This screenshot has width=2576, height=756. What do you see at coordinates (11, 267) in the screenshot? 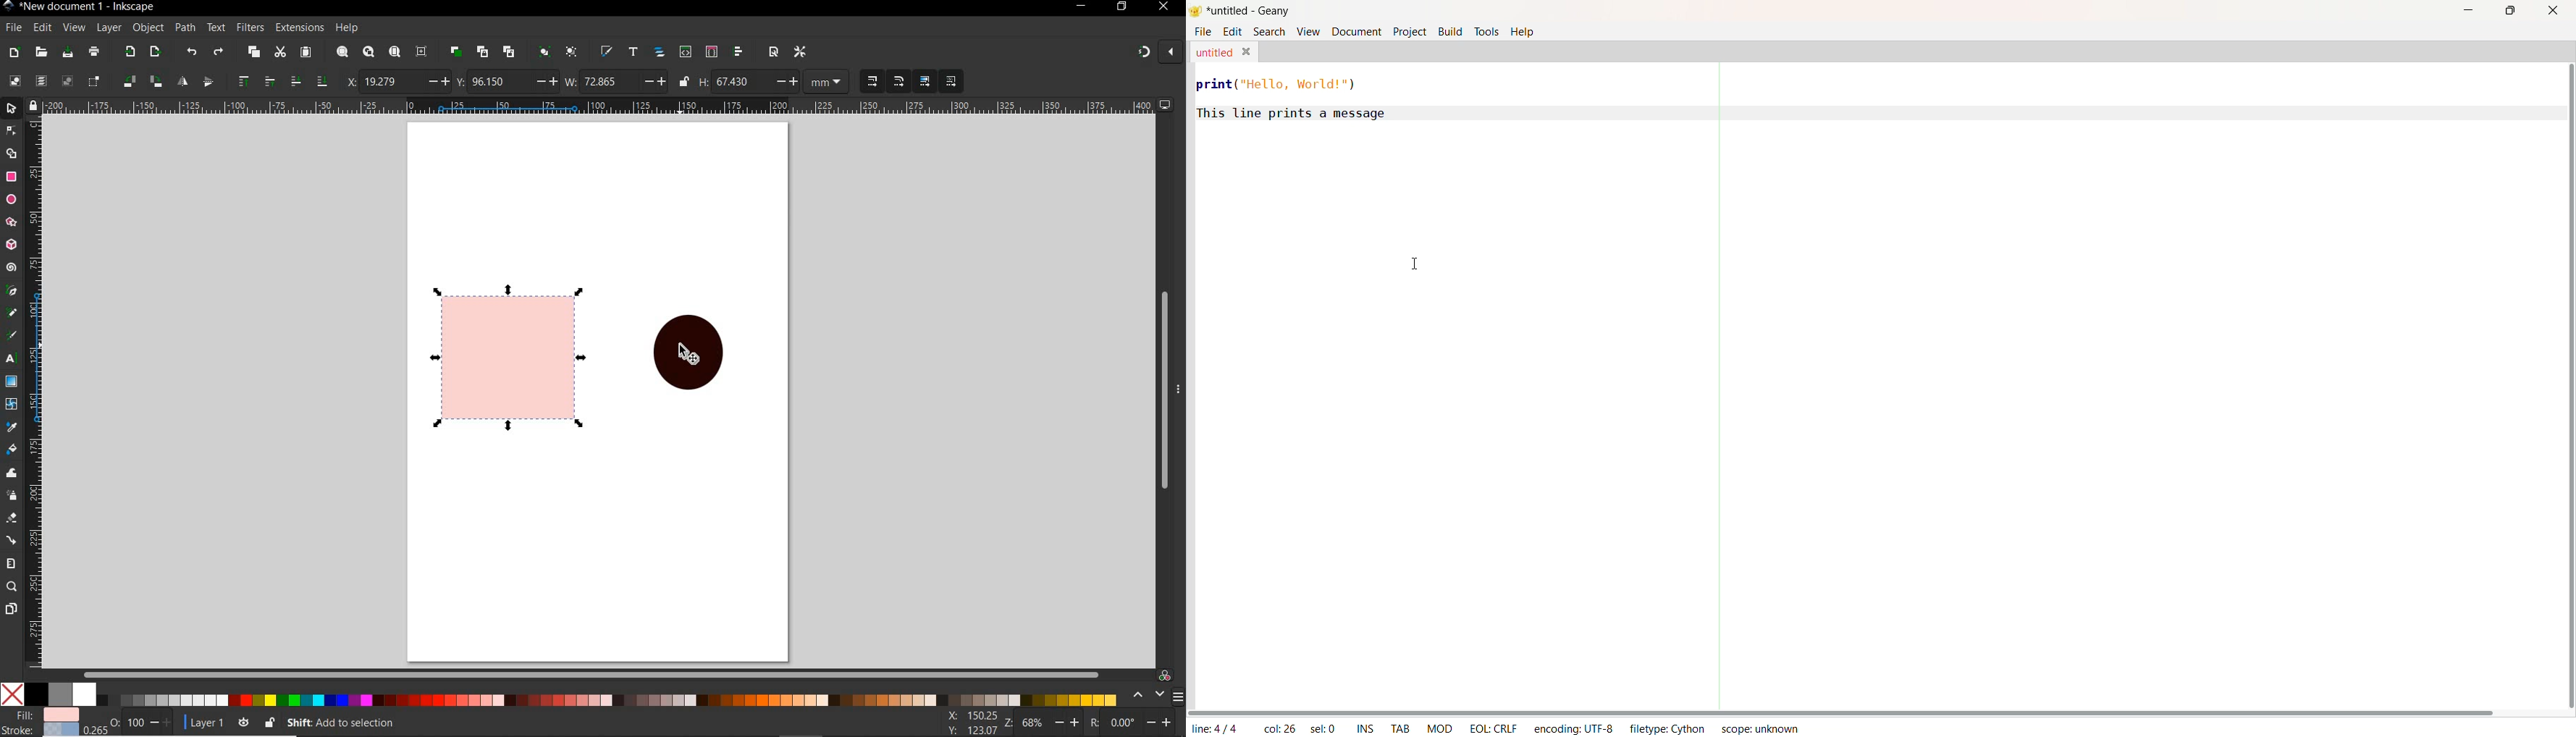
I see `spiral tool` at bounding box center [11, 267].